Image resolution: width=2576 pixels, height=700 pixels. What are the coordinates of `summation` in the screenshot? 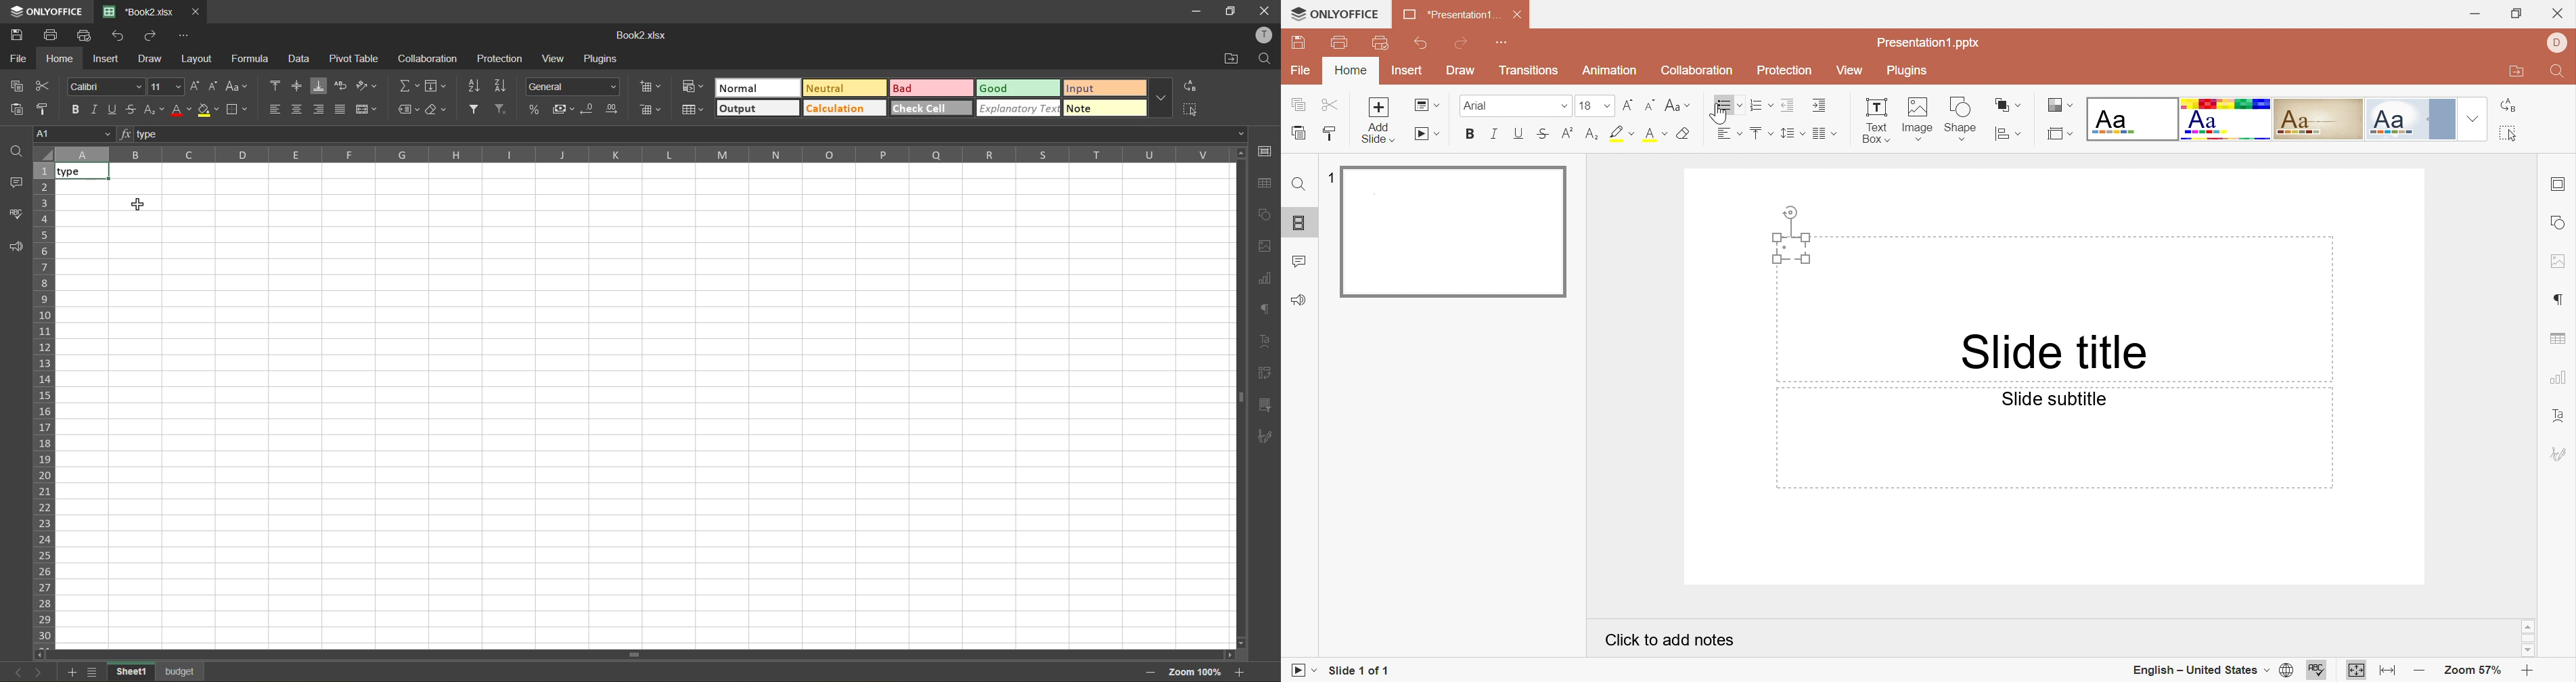 It's located at (408, 83).